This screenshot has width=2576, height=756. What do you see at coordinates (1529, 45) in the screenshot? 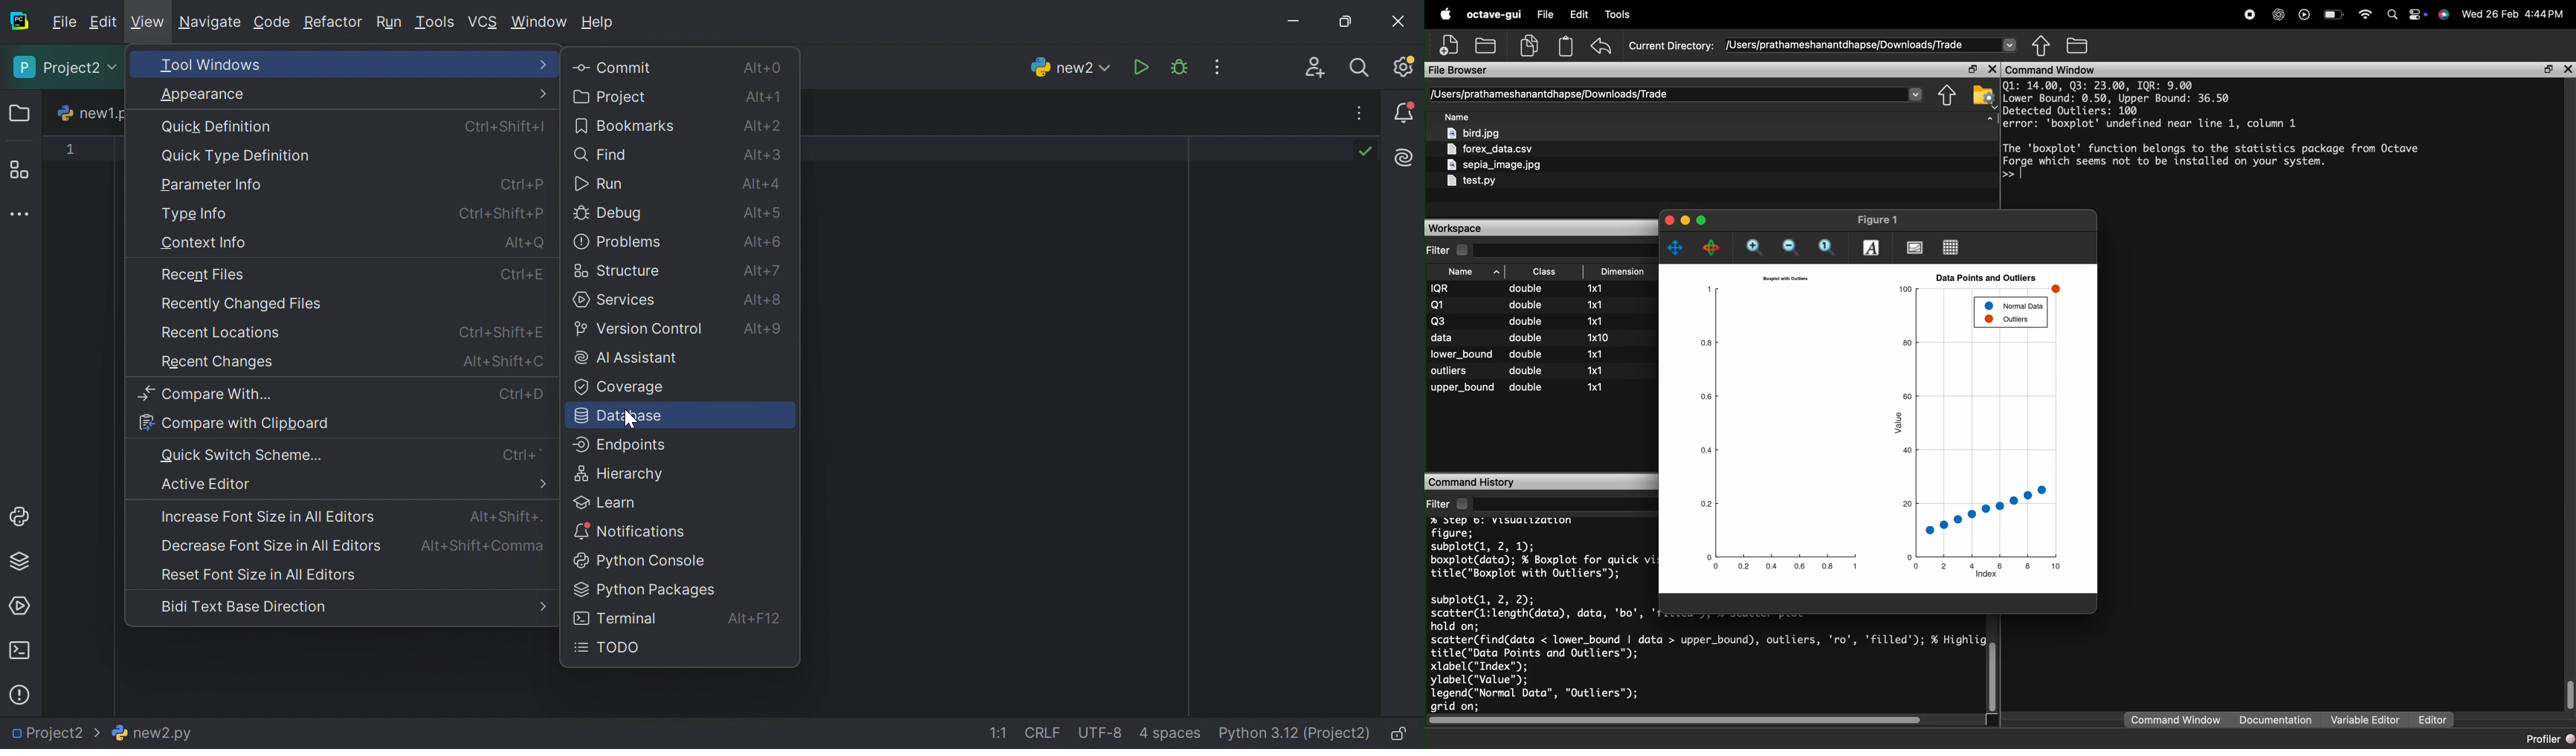
I see `copy` at bounding box center [1529, 45].